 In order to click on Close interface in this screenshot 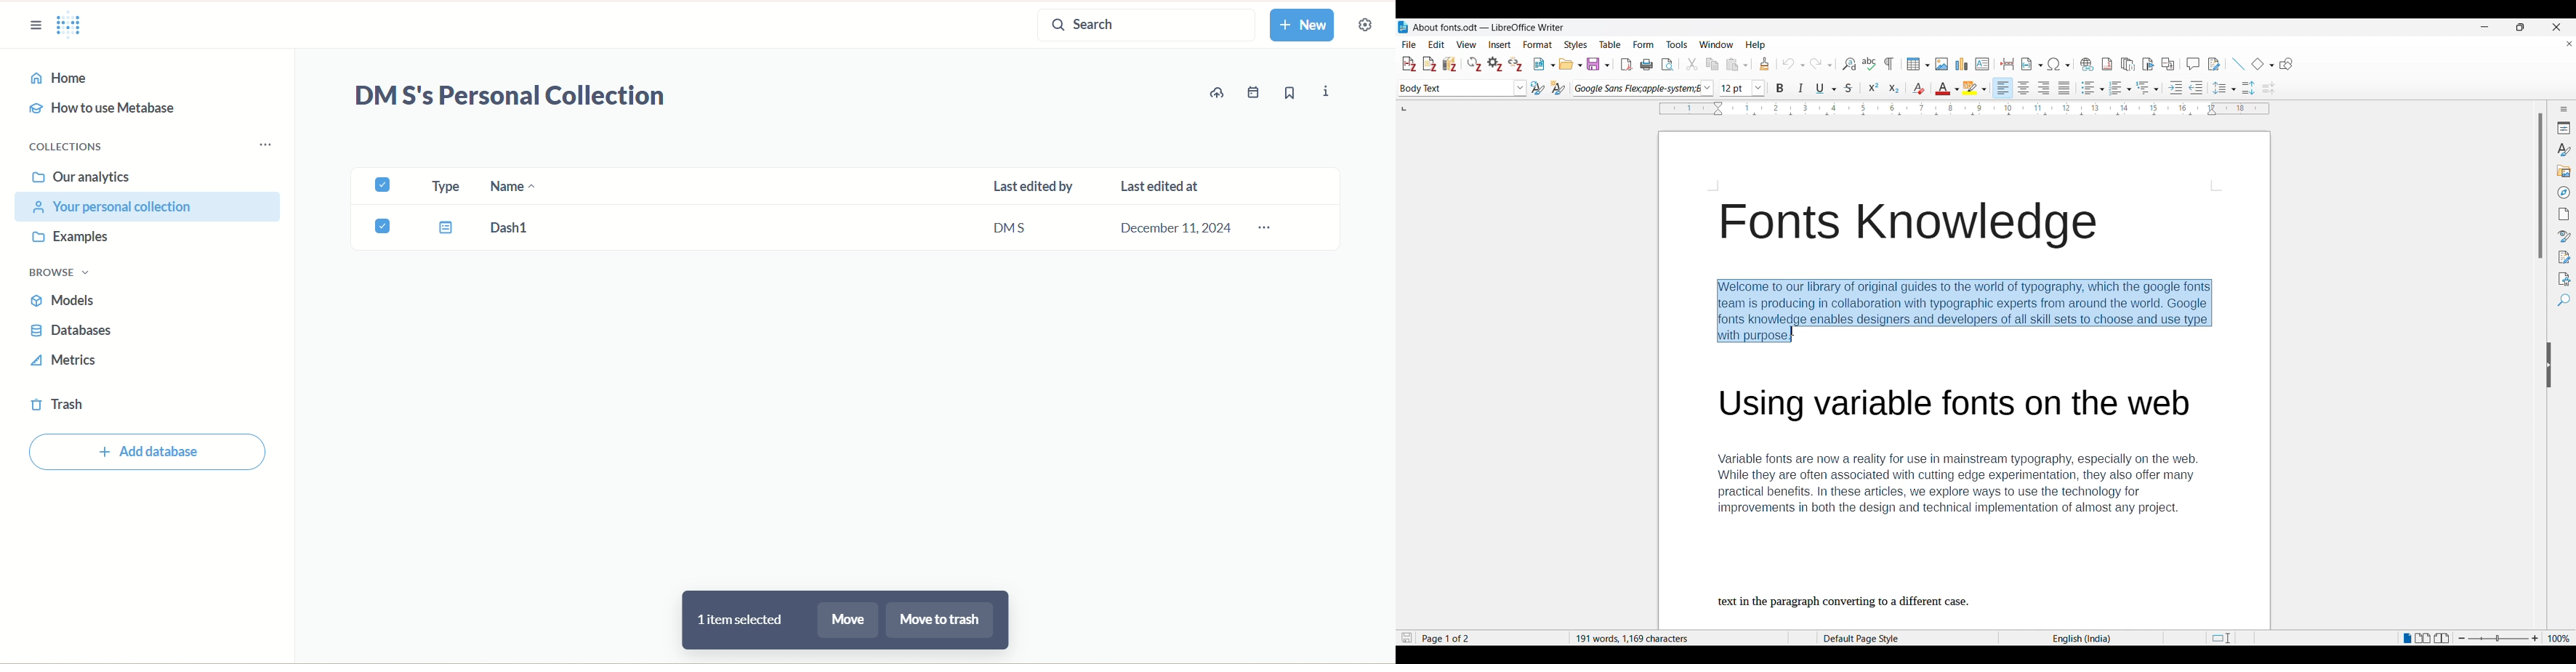, I will do `click(2557, 27)`.